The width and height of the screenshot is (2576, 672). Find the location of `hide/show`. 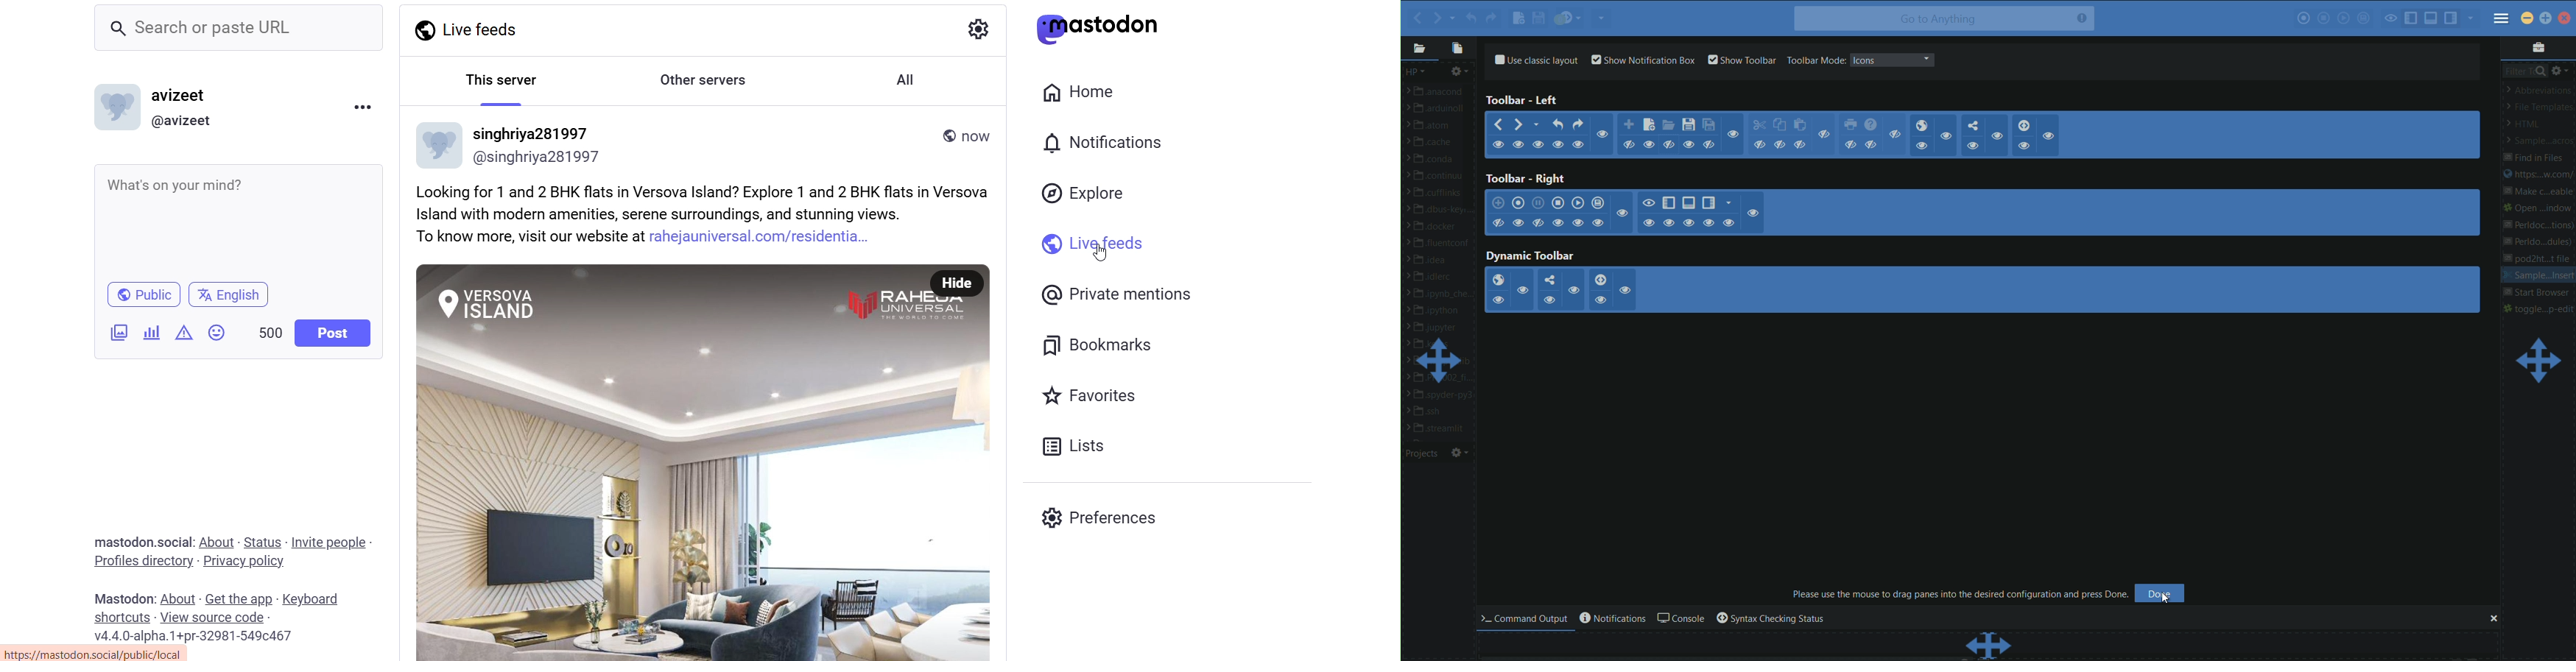

hide/show is located at coordinates (1649, 202).